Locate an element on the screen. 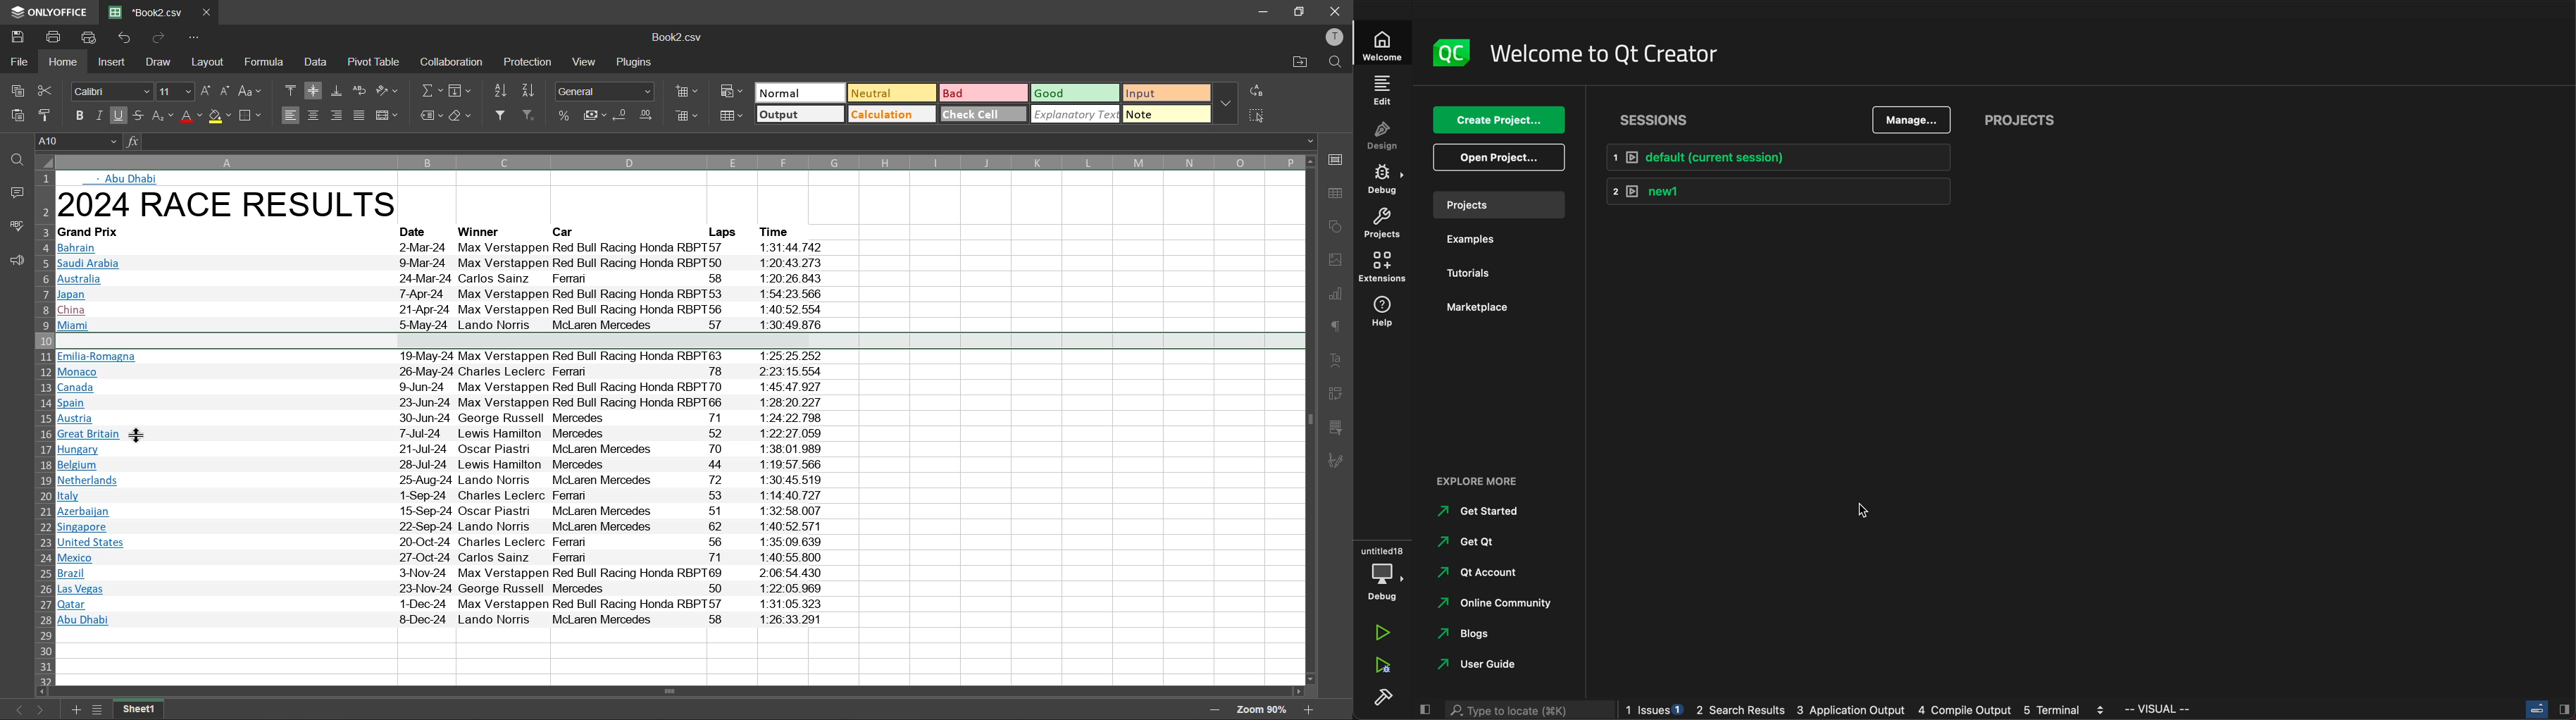 The height and width of the screenshot is (728, 2576). cell address is located at coordinates (75, 142).